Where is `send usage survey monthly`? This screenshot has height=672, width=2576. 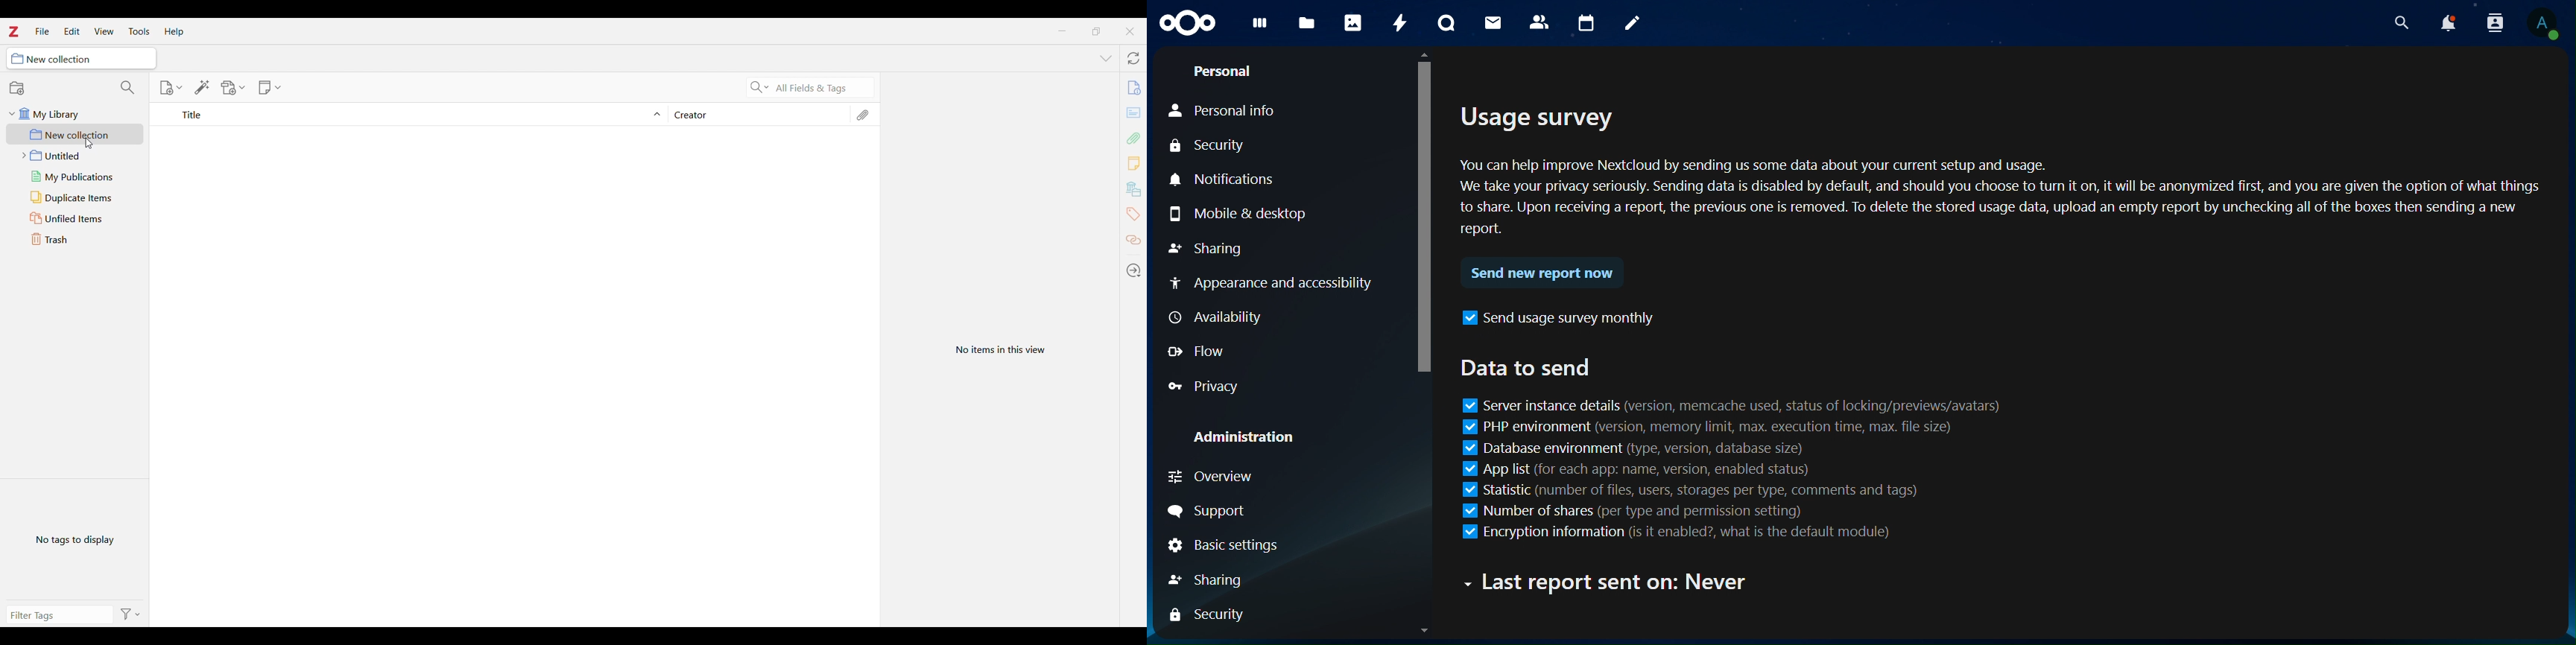
send usage survey monthly is located at coordinates (1575, 320).